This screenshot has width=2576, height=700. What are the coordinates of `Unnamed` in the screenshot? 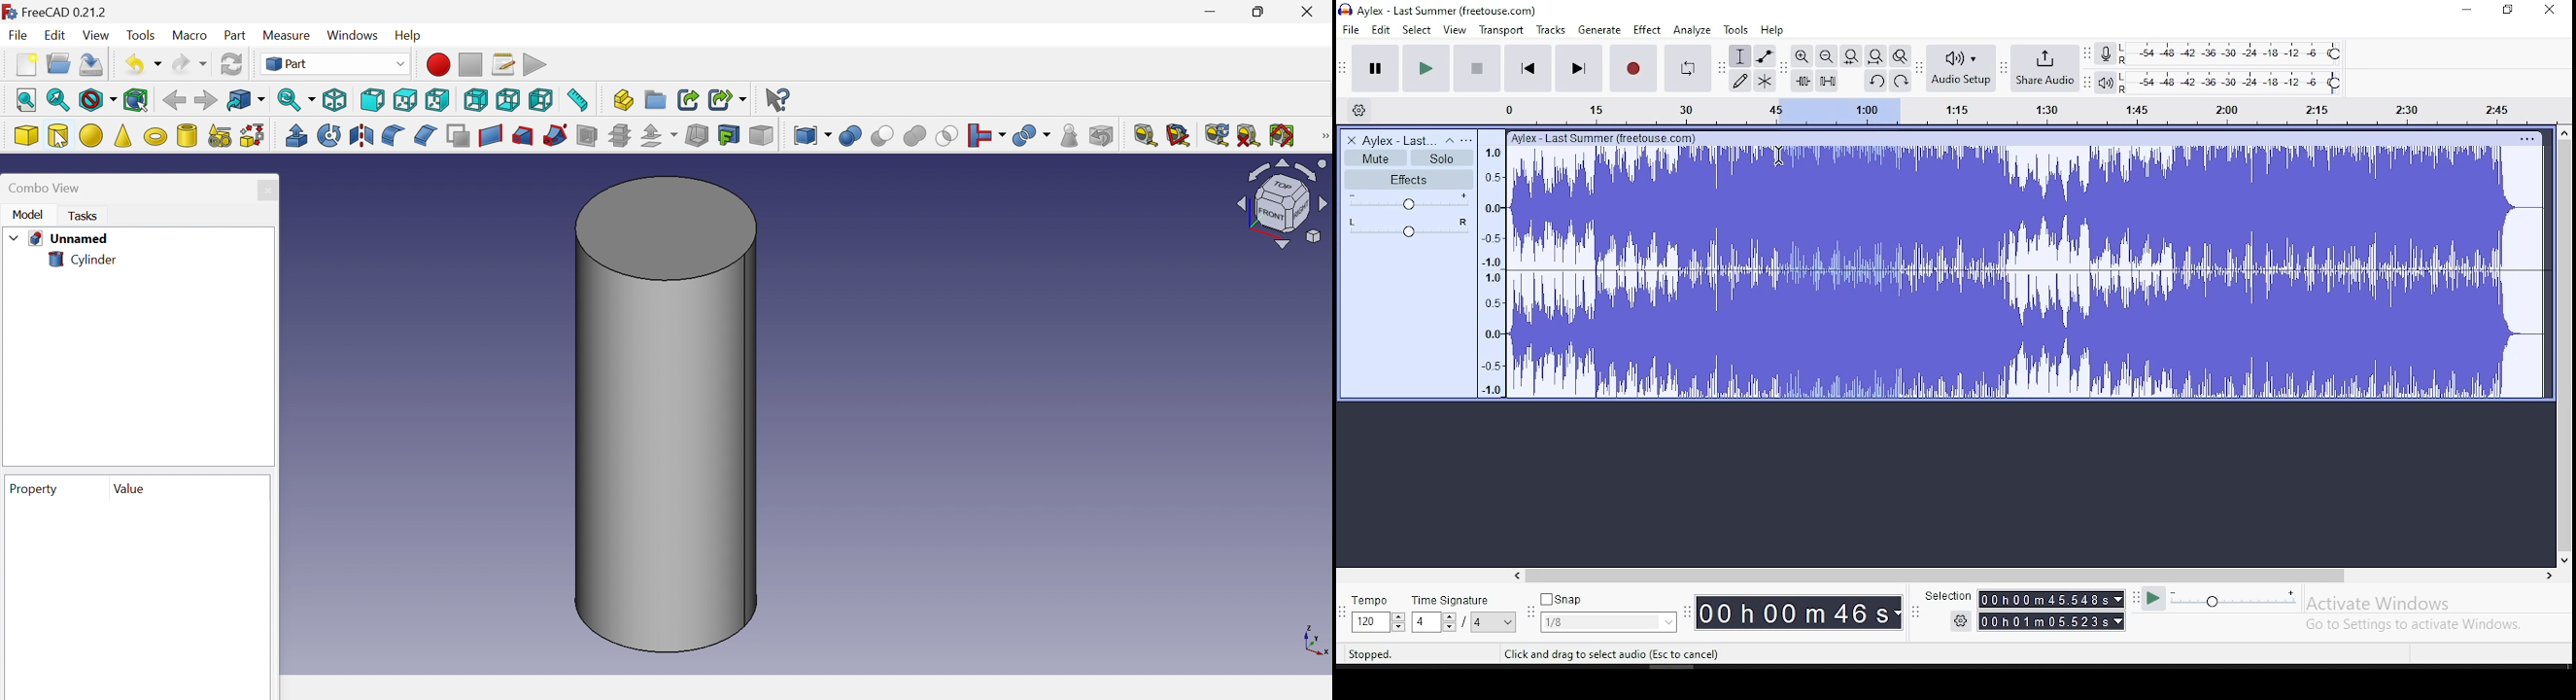 It's located at (60, 238).